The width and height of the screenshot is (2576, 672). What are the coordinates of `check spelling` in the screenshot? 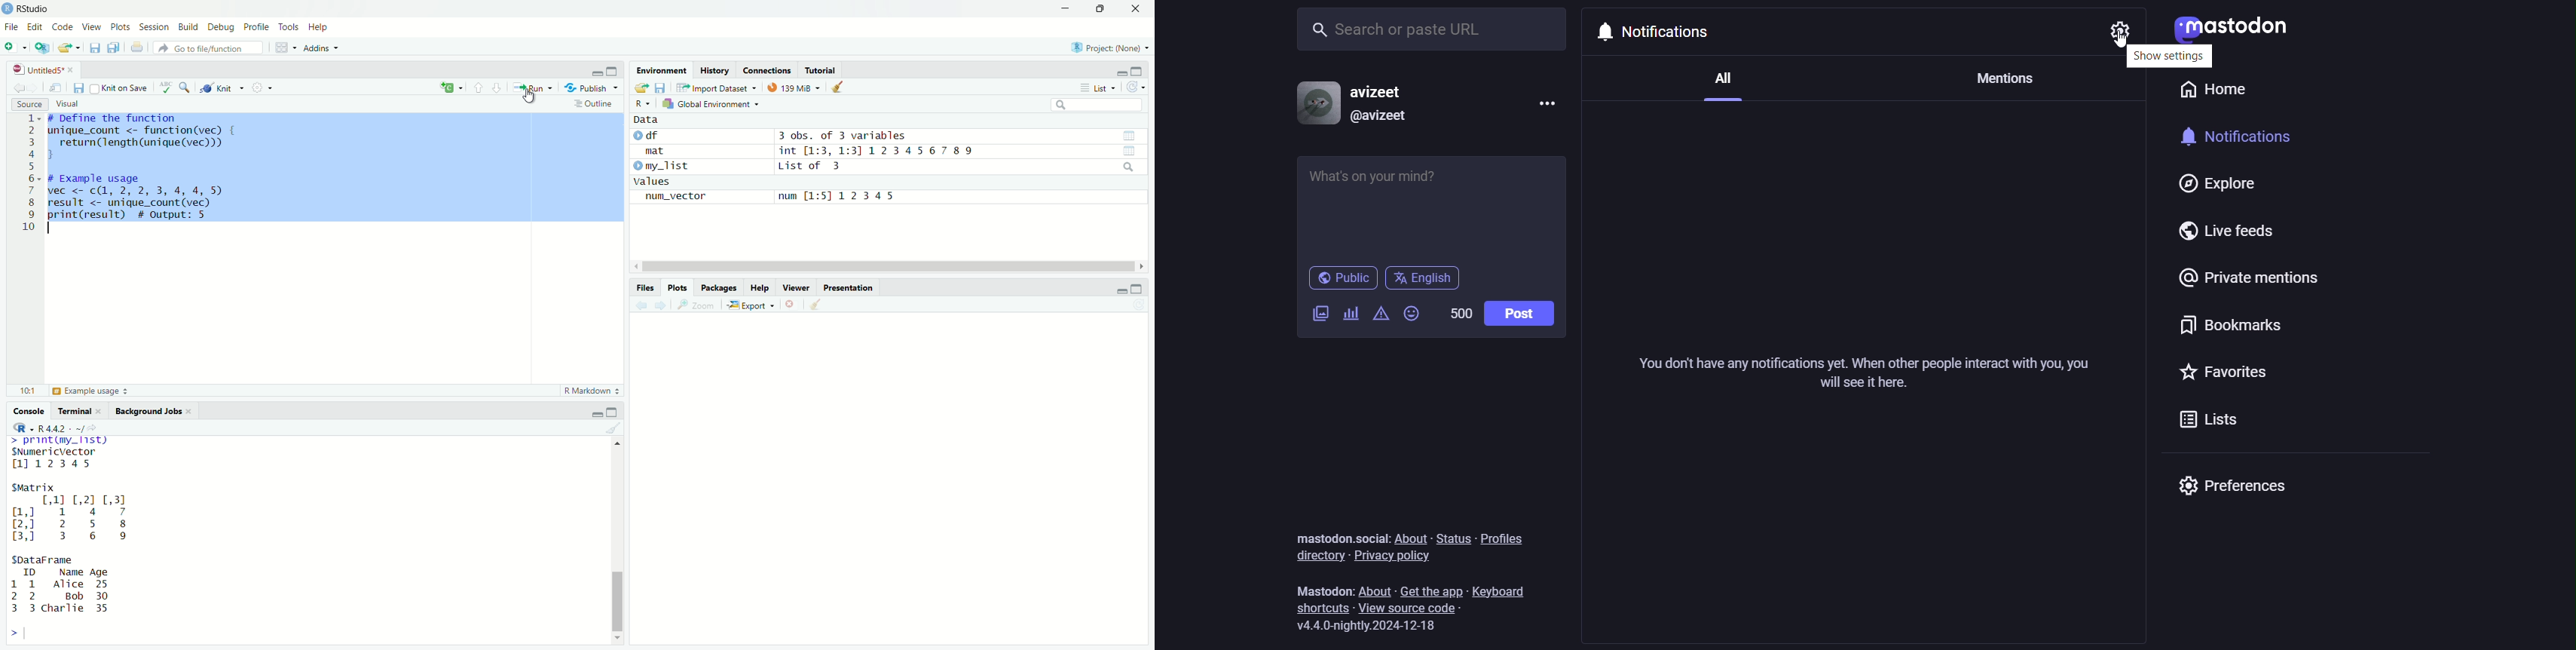 It's located at (167, 88).